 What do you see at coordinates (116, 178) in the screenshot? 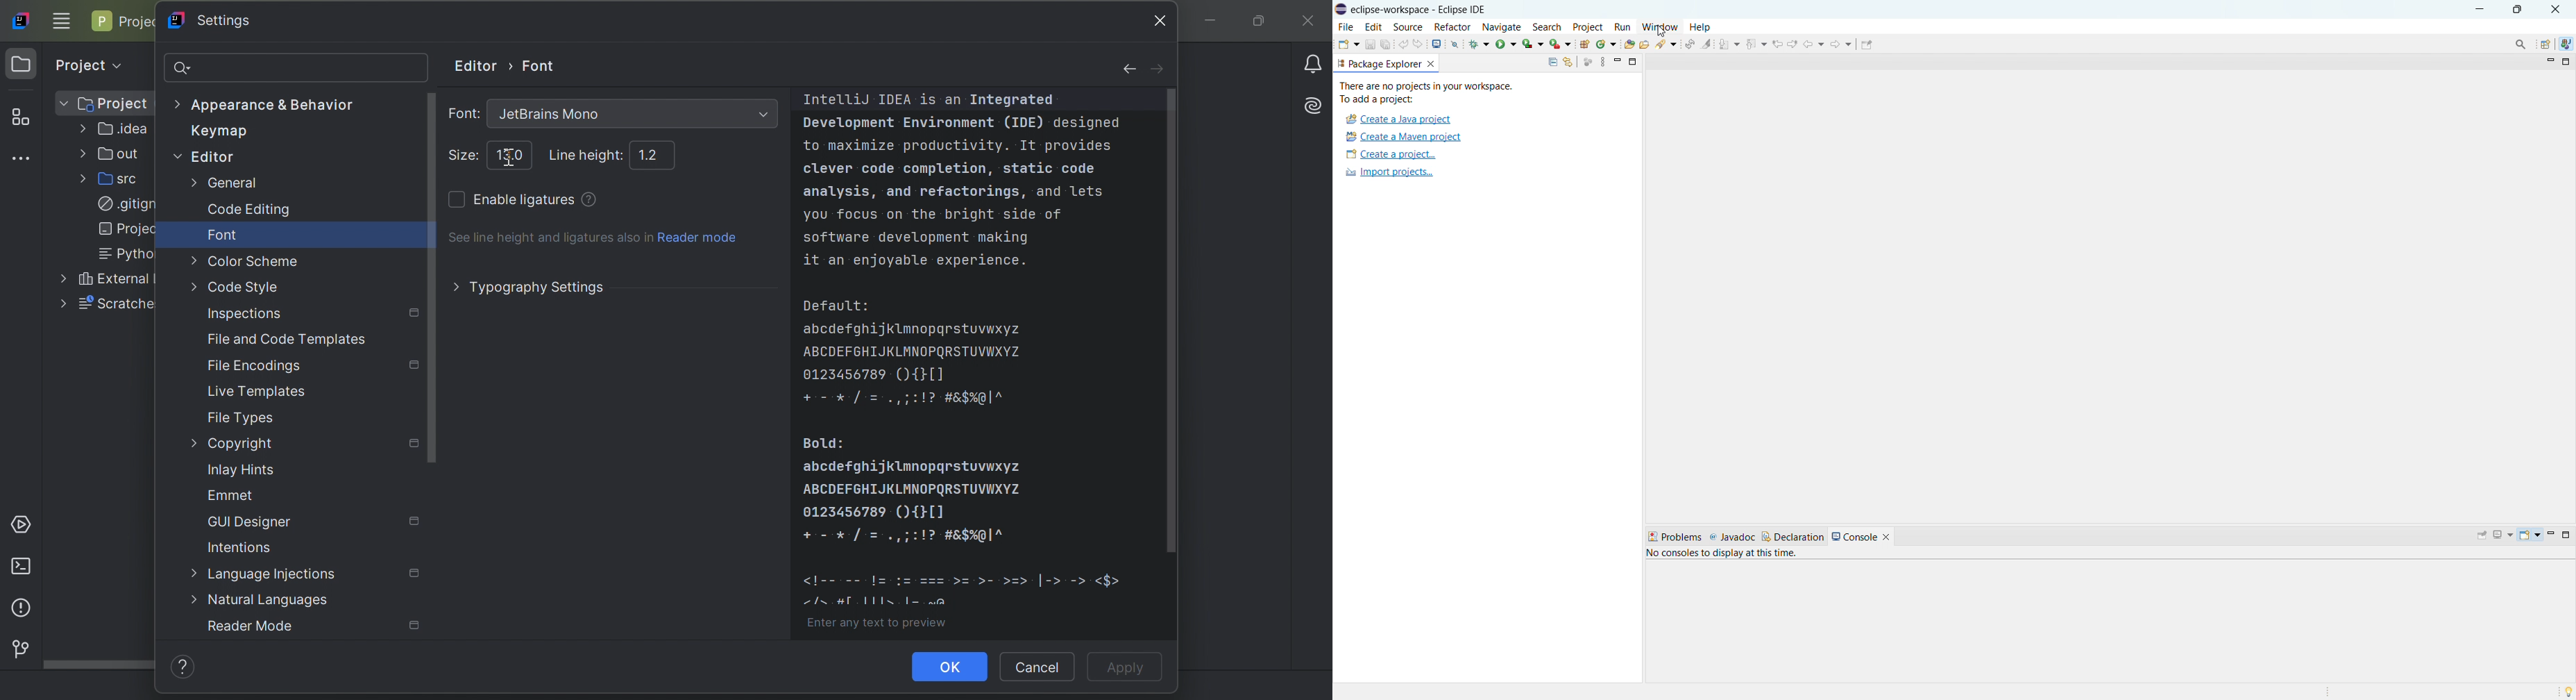
I see `src` at bounding box center [116, 178].